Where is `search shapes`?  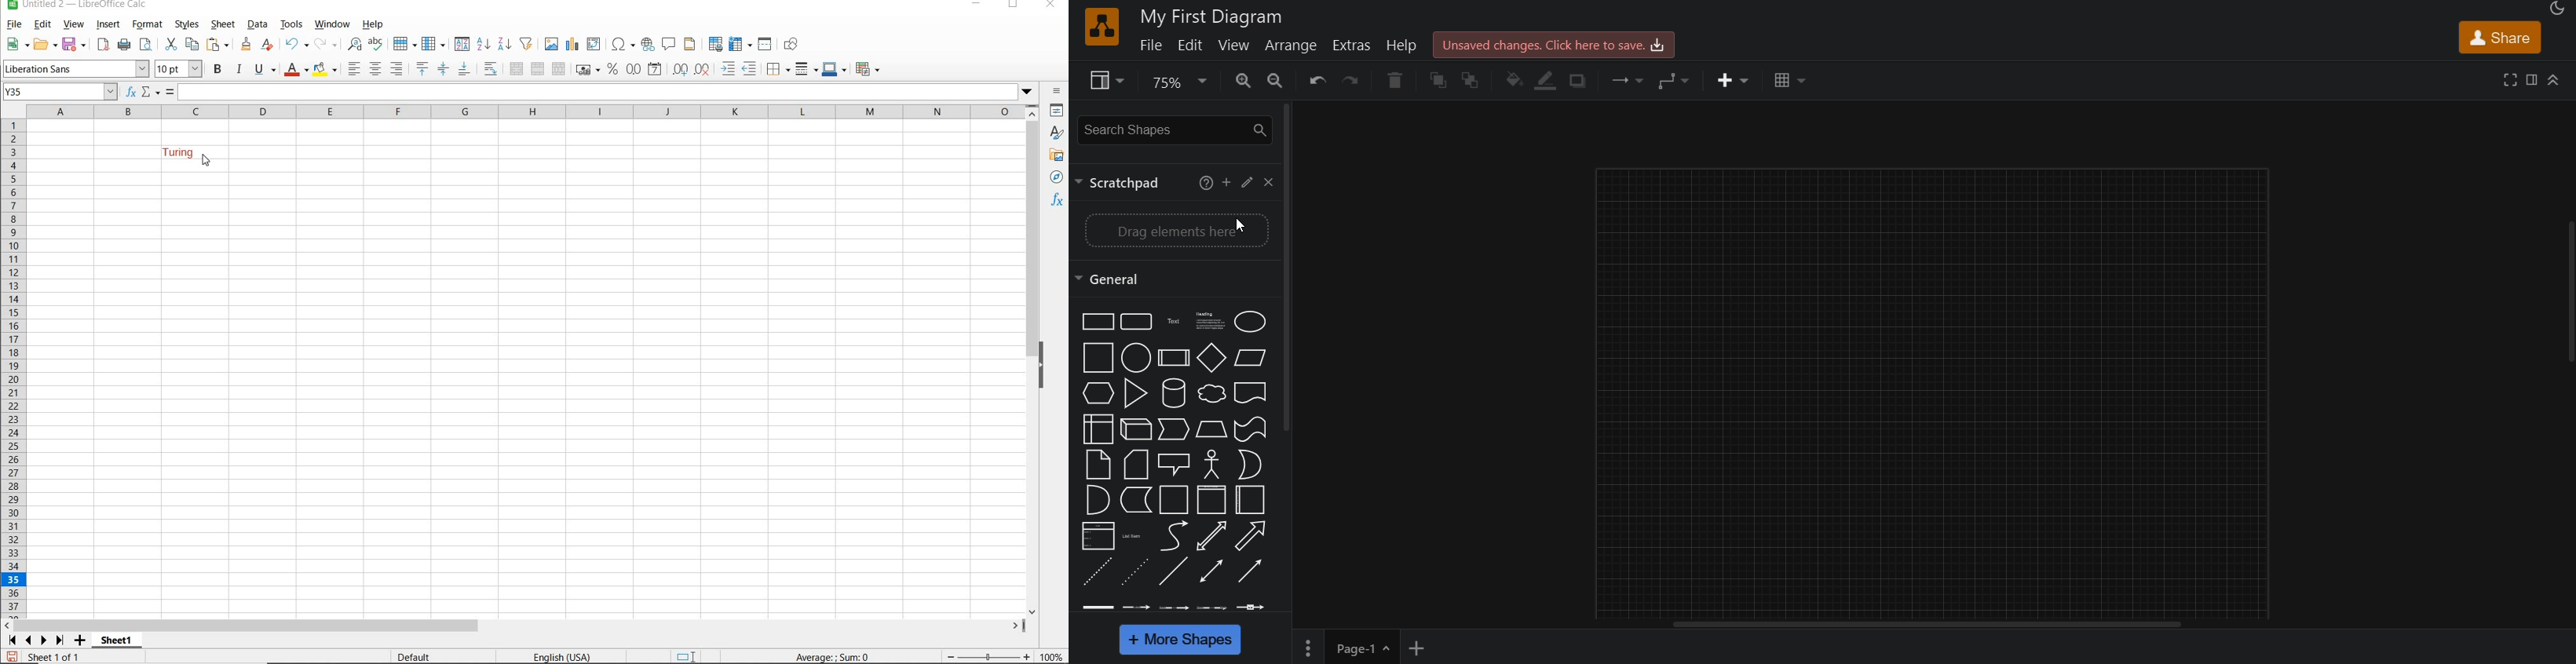
search shapes is located at coordinates (1173, 129).